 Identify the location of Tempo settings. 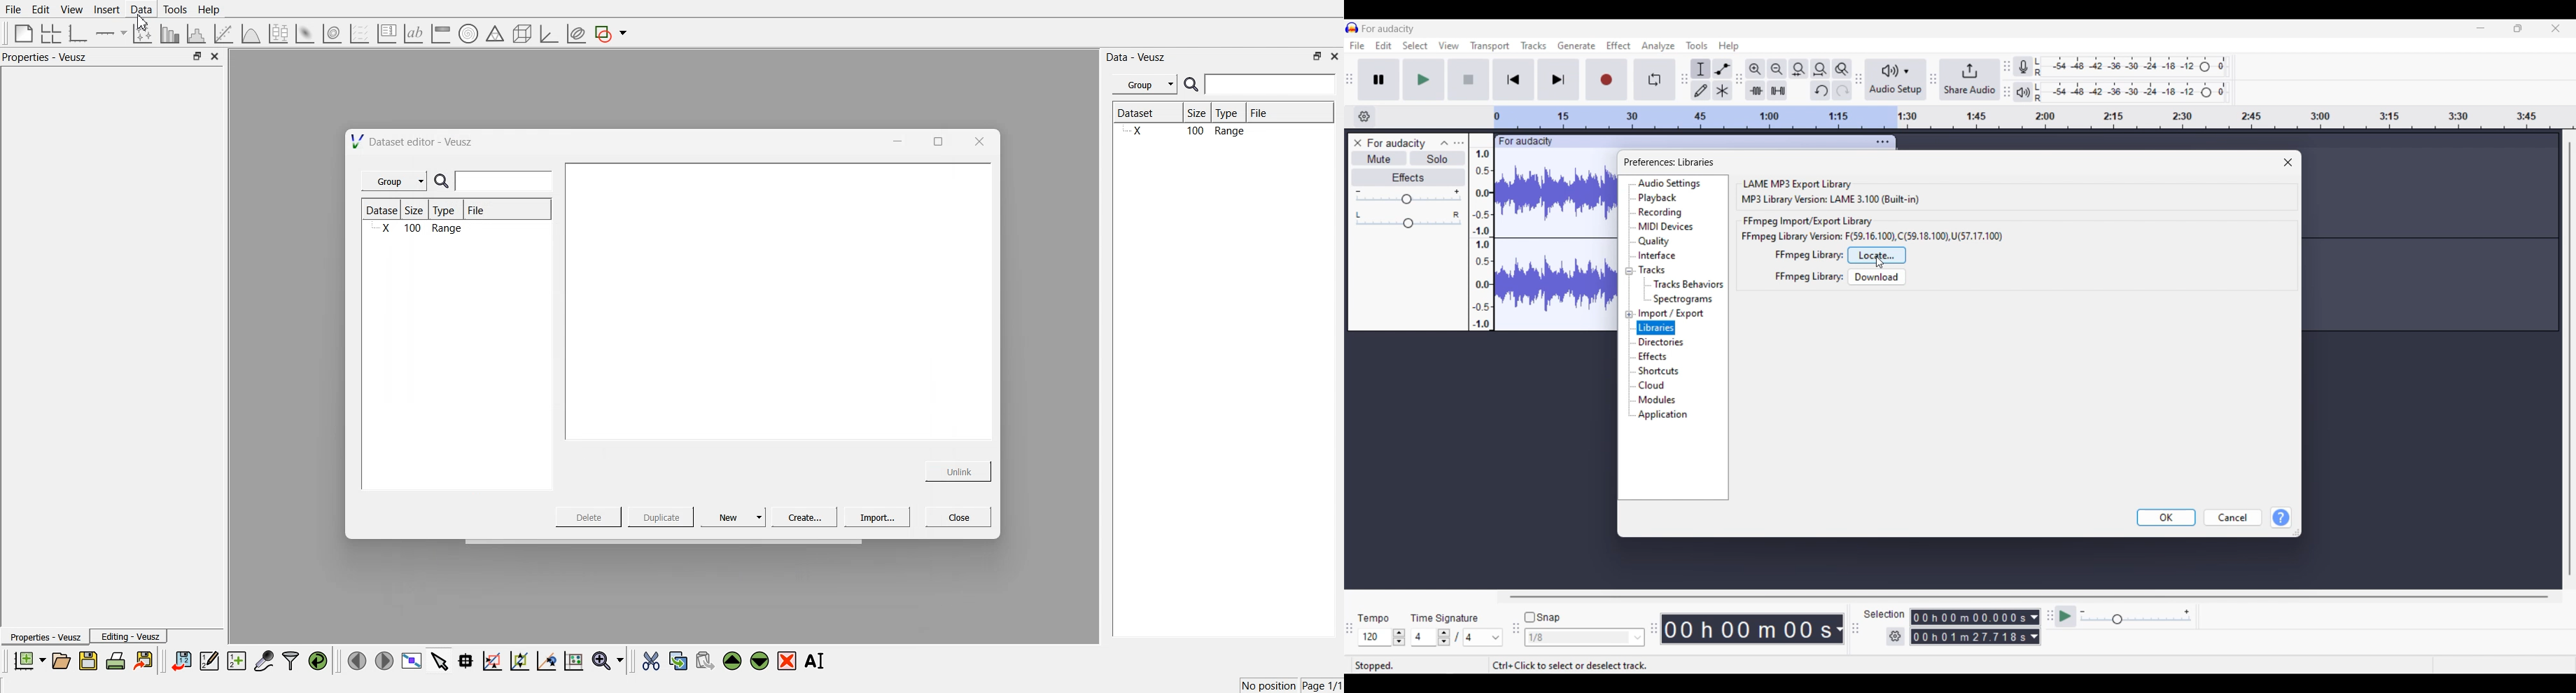
(1382, 637).